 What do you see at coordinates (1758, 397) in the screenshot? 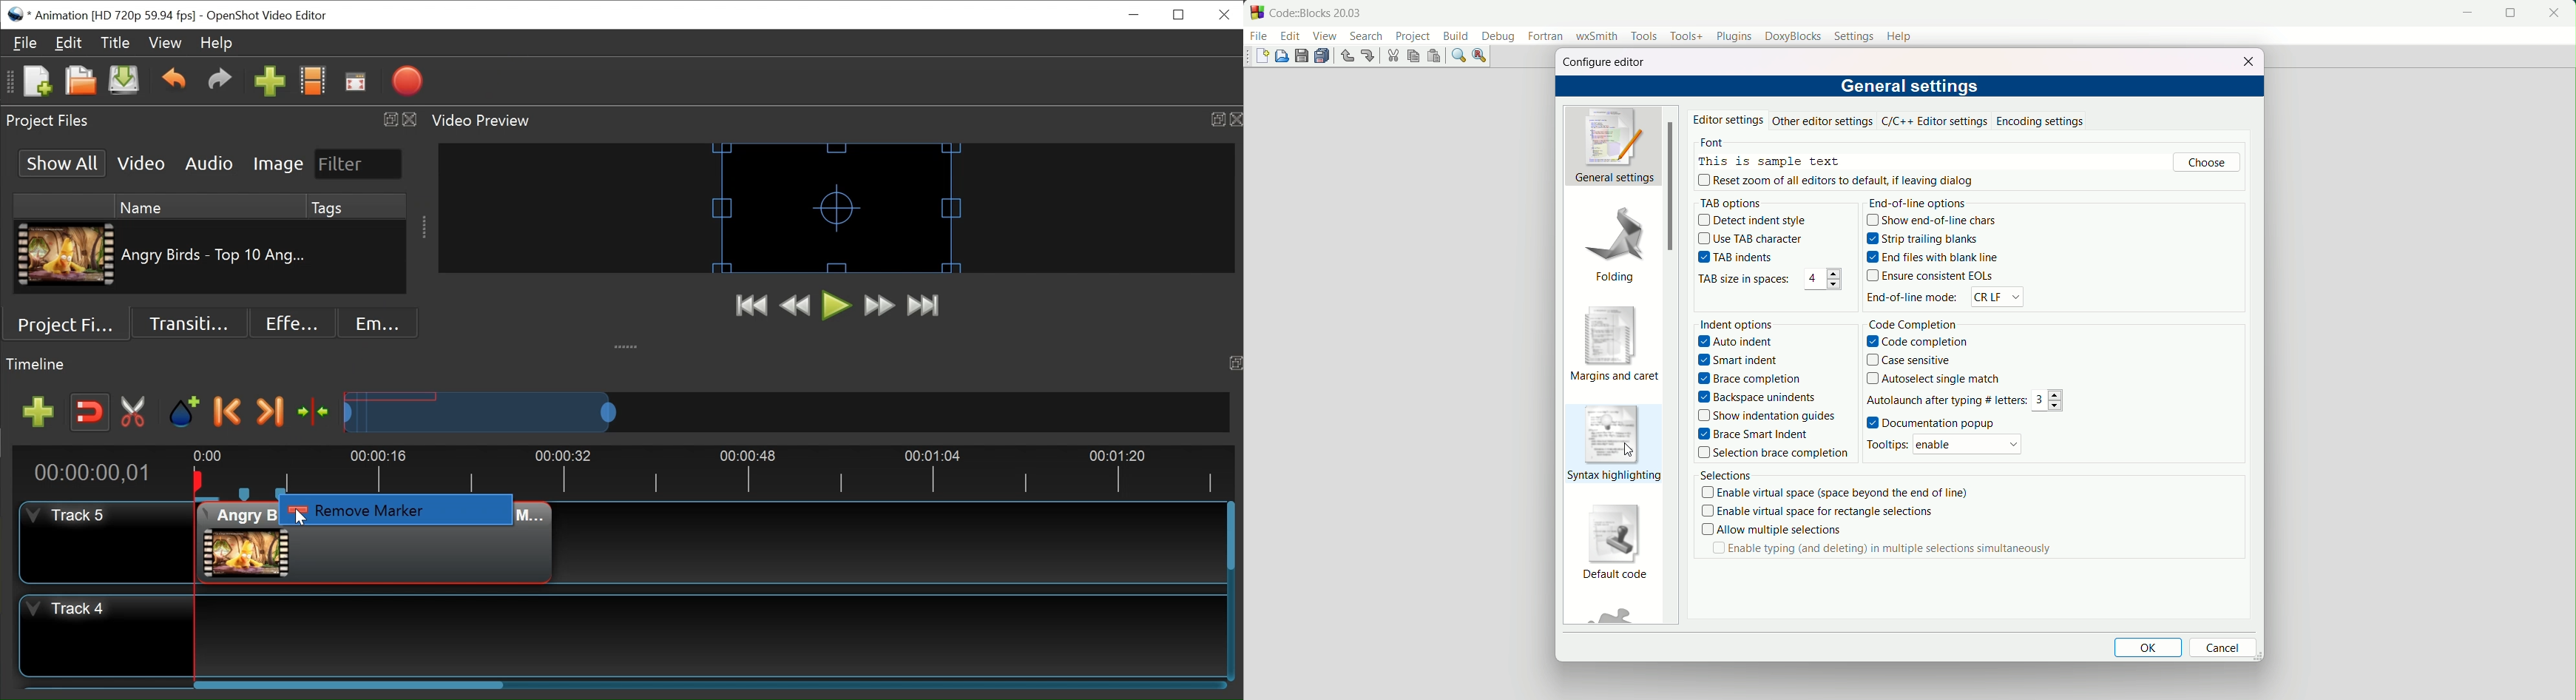
I see `backspace unindents` at bounding box center [1758, 397].